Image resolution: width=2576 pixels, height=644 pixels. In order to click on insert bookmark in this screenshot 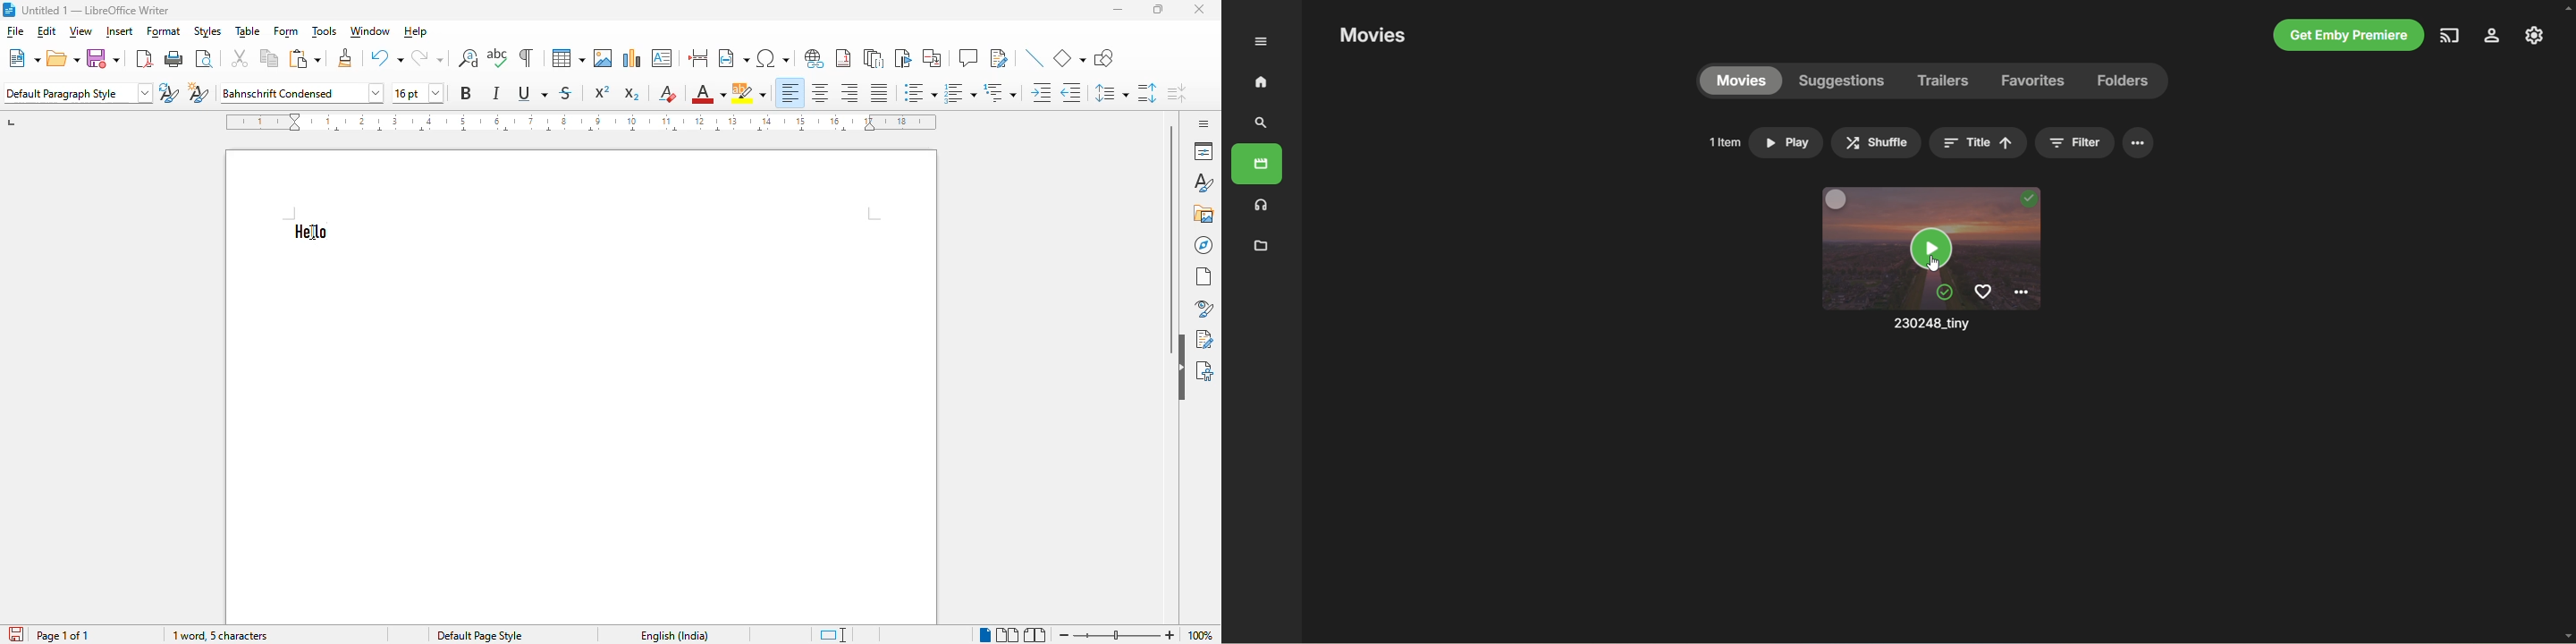, I will do `click(902, 58)`.